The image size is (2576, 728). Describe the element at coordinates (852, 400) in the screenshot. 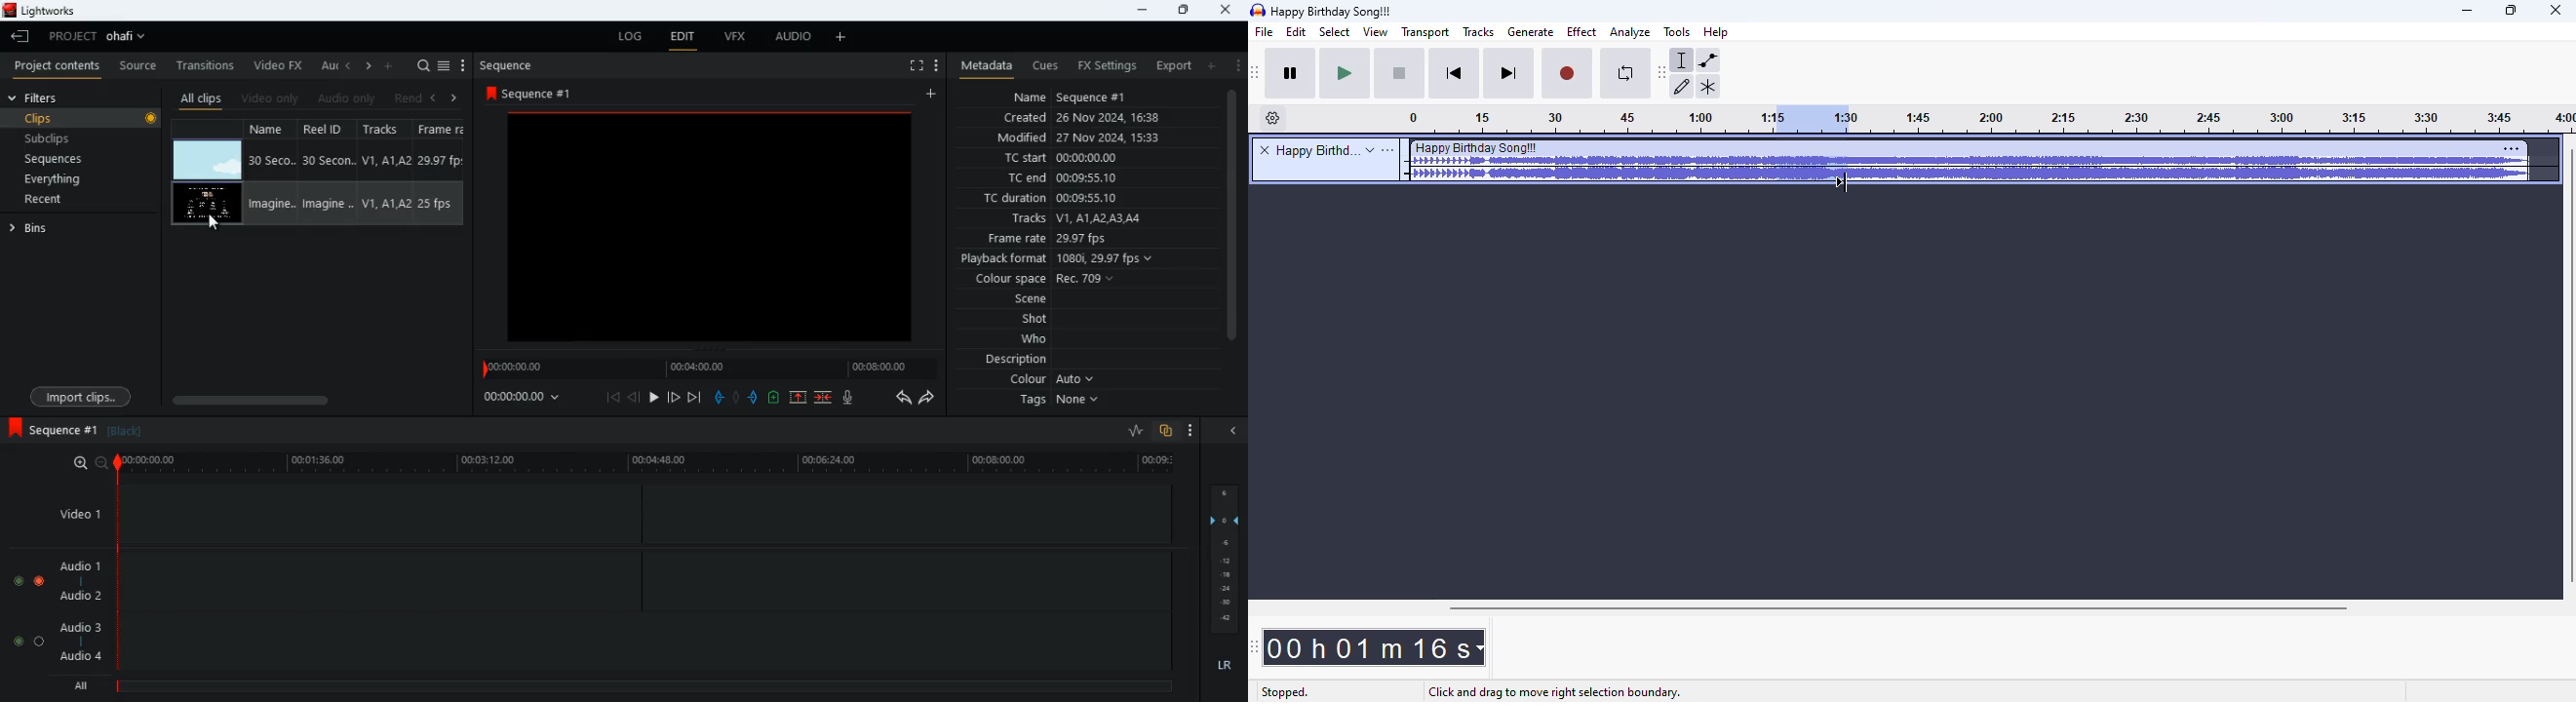

I see `mic` at that location.